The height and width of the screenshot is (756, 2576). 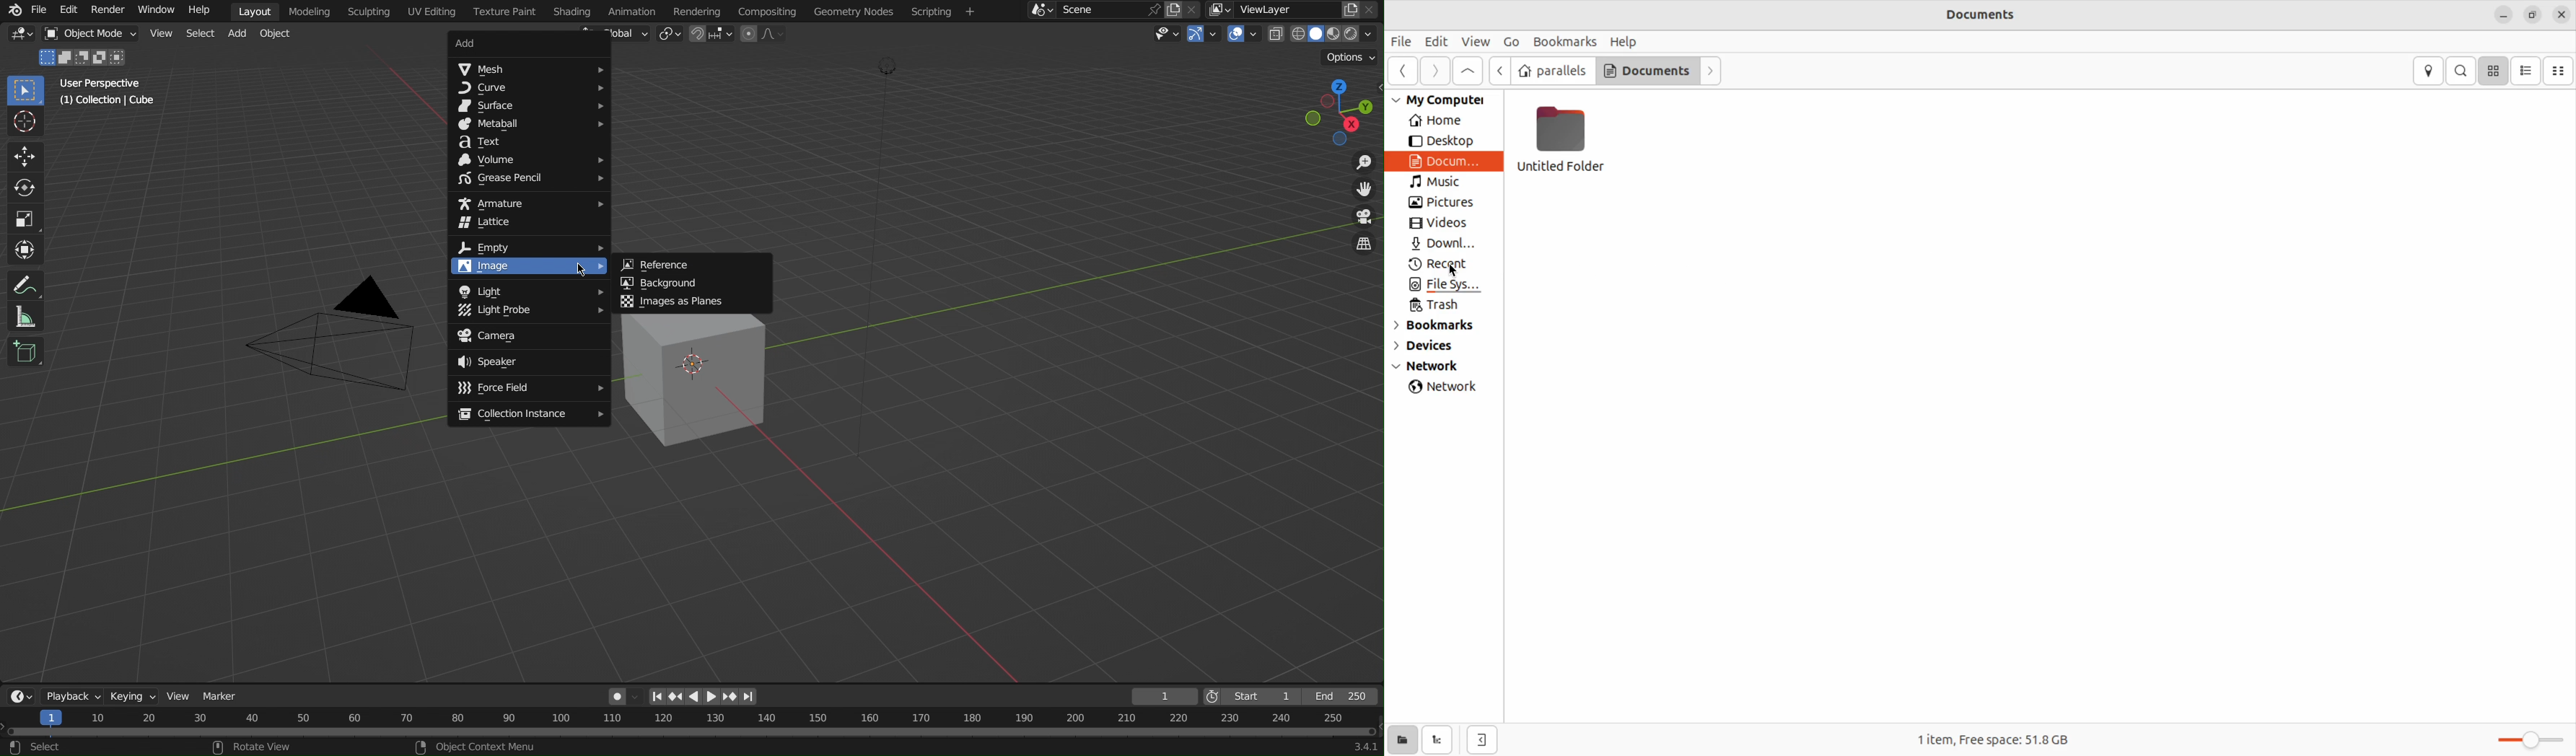 What do you see at coordinates (69, 9) in the screenshot?
I see `Edit` at bounding box center [69, 9].